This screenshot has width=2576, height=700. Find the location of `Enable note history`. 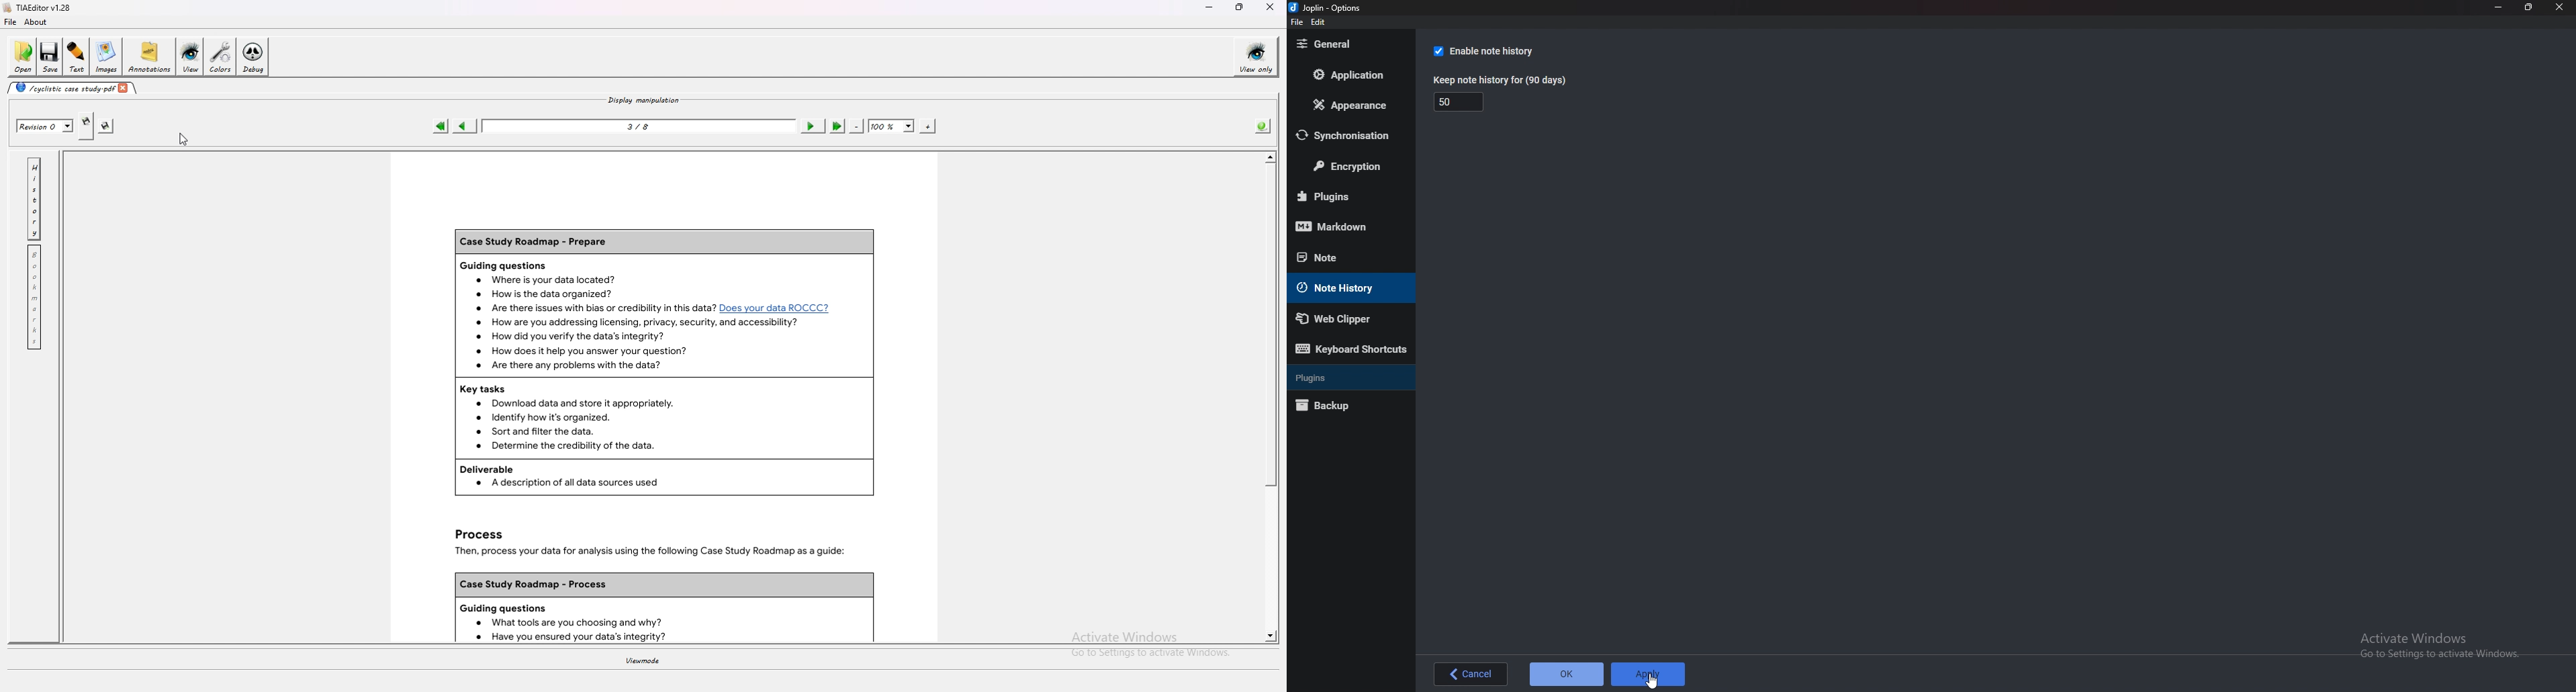

Enable note history is located at coordinates (1491, 50).